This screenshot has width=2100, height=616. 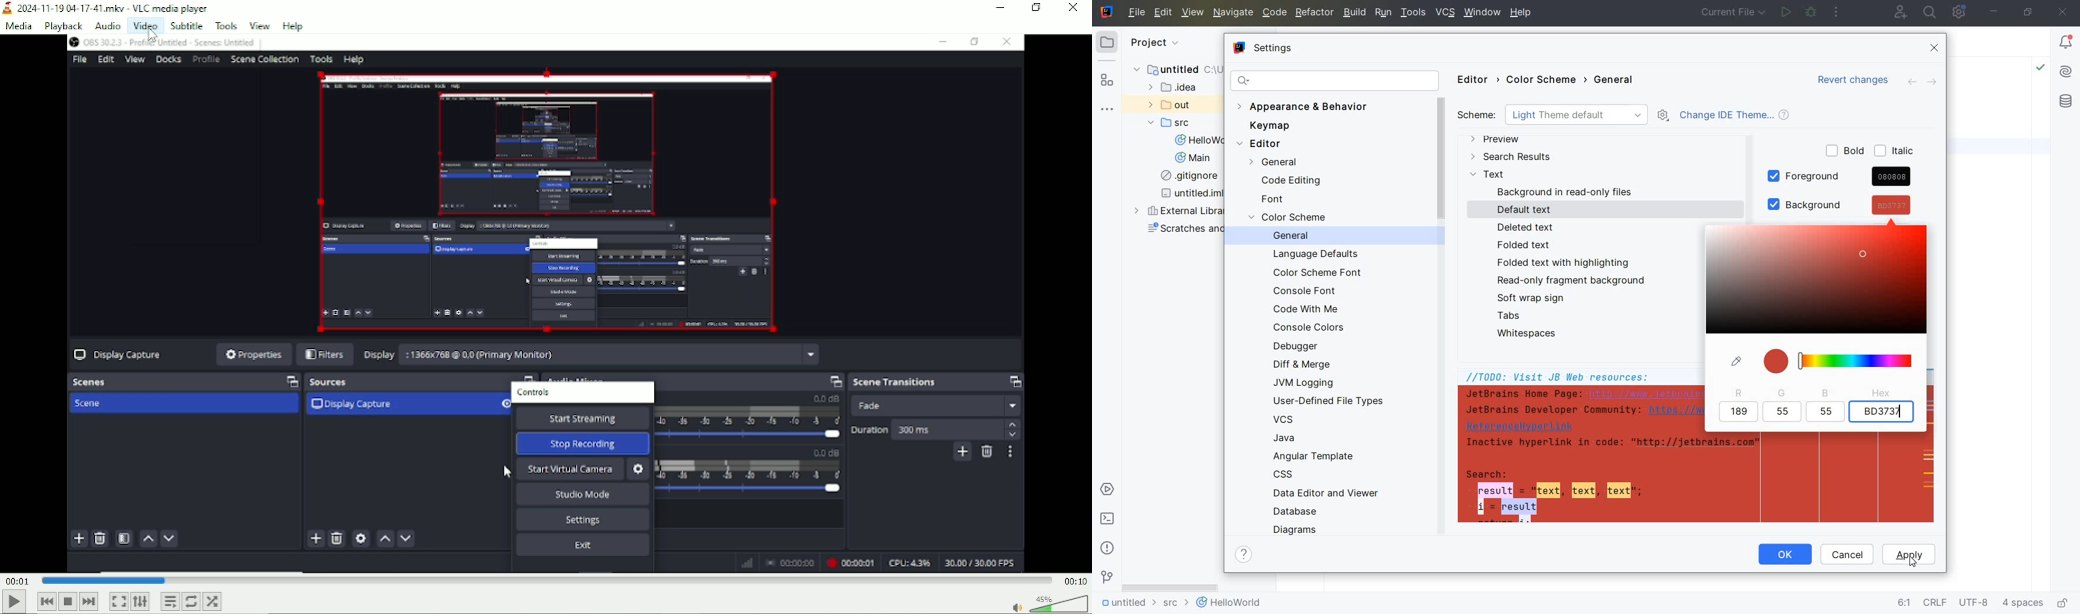 What do you see at coordinates (227, 25) in the screenshot?
I see `tools` at bounding box center [227, 25].